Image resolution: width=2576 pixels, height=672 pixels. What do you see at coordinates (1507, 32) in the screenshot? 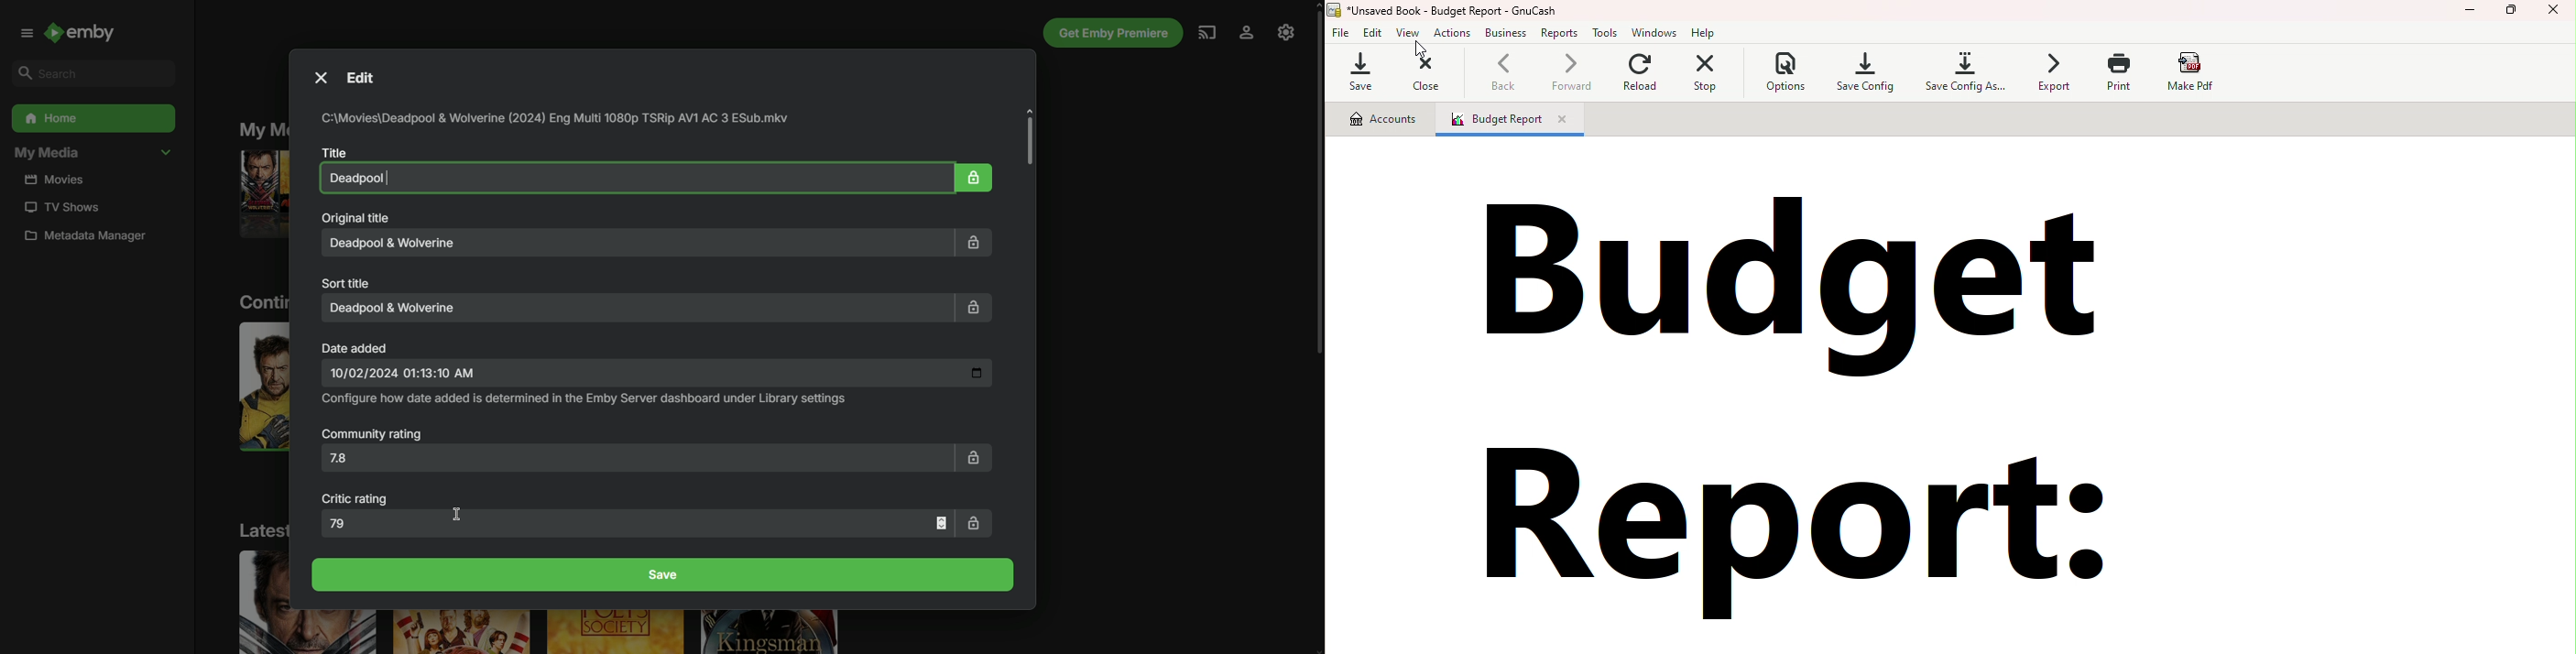
I see `business` at bounding box center [1507, 32].